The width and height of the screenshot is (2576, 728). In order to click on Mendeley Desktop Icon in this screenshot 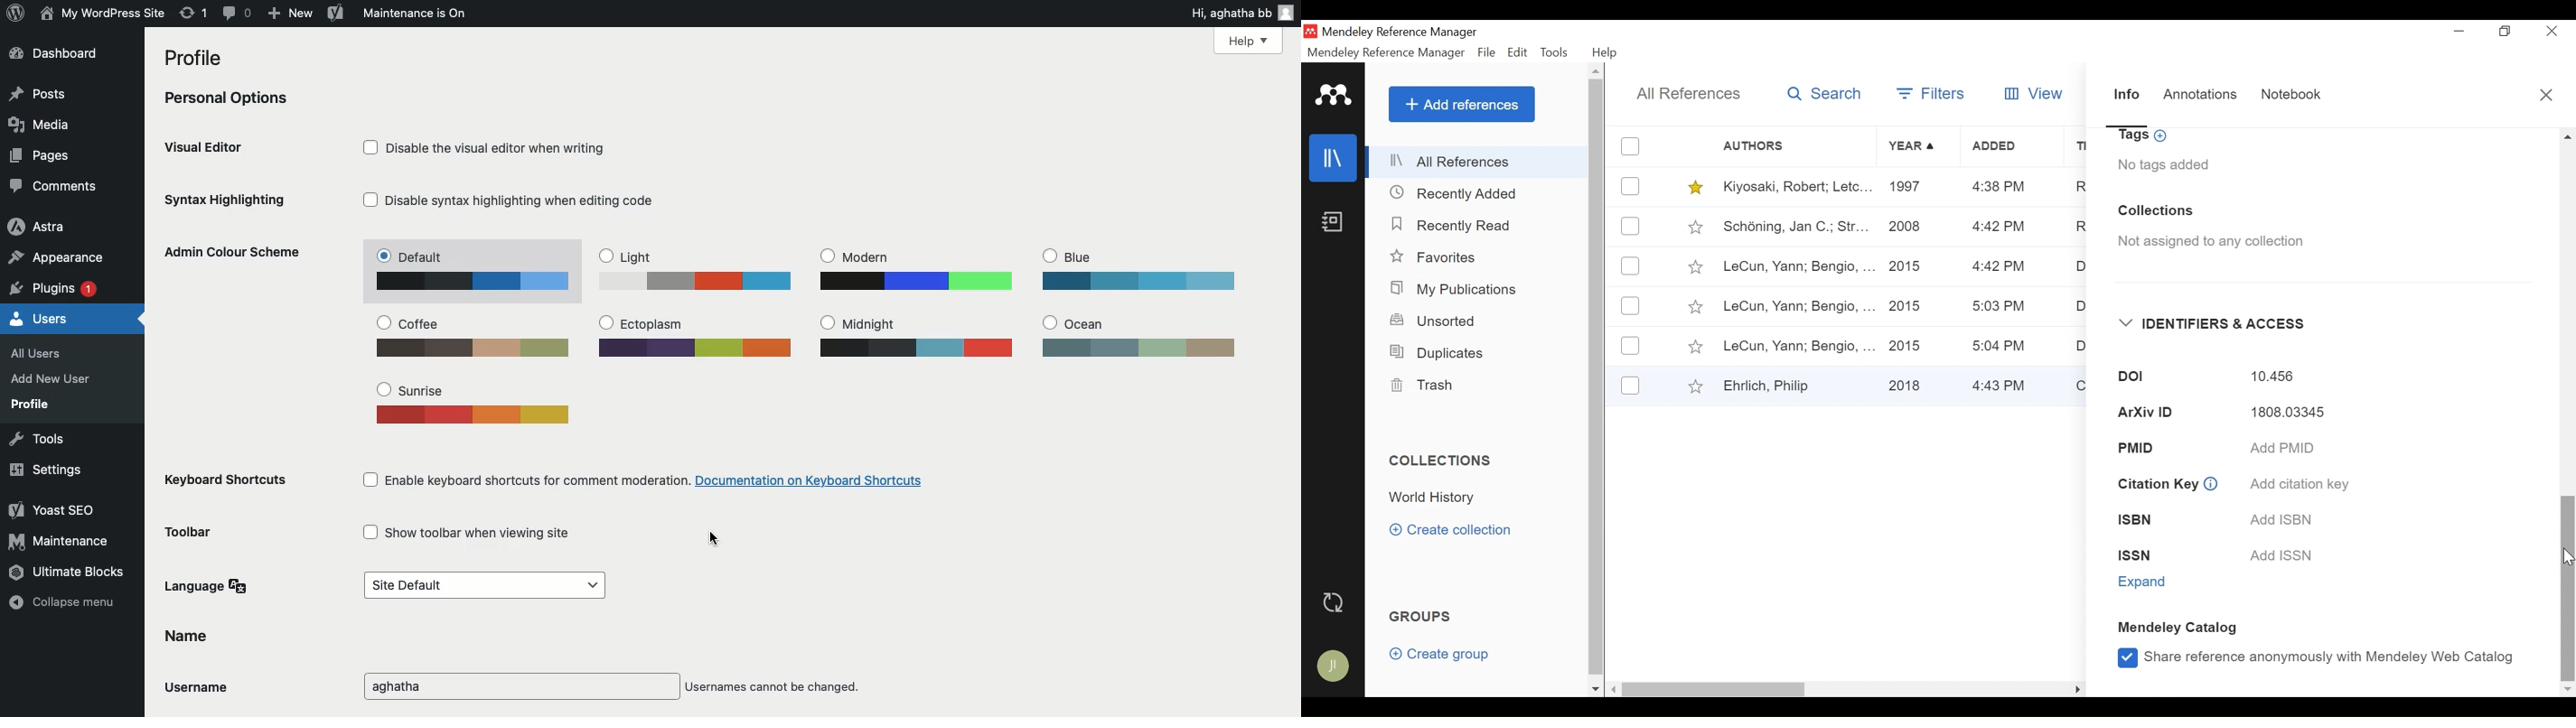, I will do `click(1310, 31)`.